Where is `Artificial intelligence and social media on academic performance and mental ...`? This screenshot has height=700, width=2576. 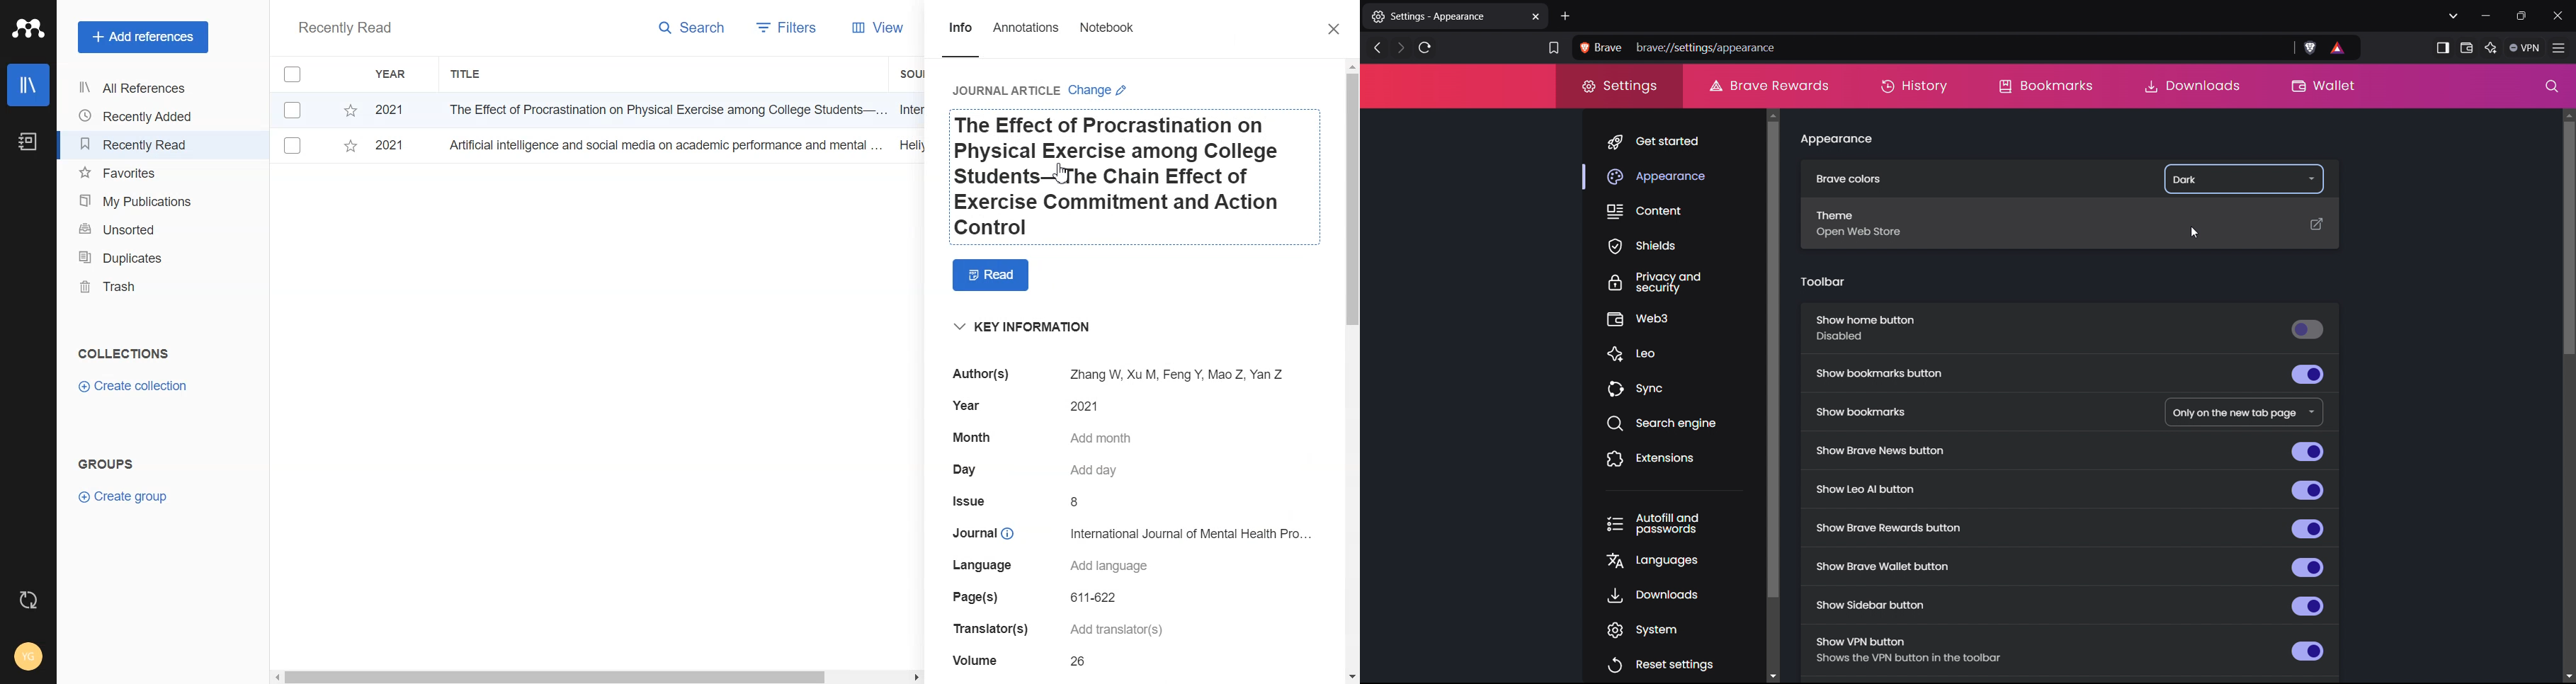 Artificial intelligence and social media on academic performance and mental ... is located at coordinates (663, 144).